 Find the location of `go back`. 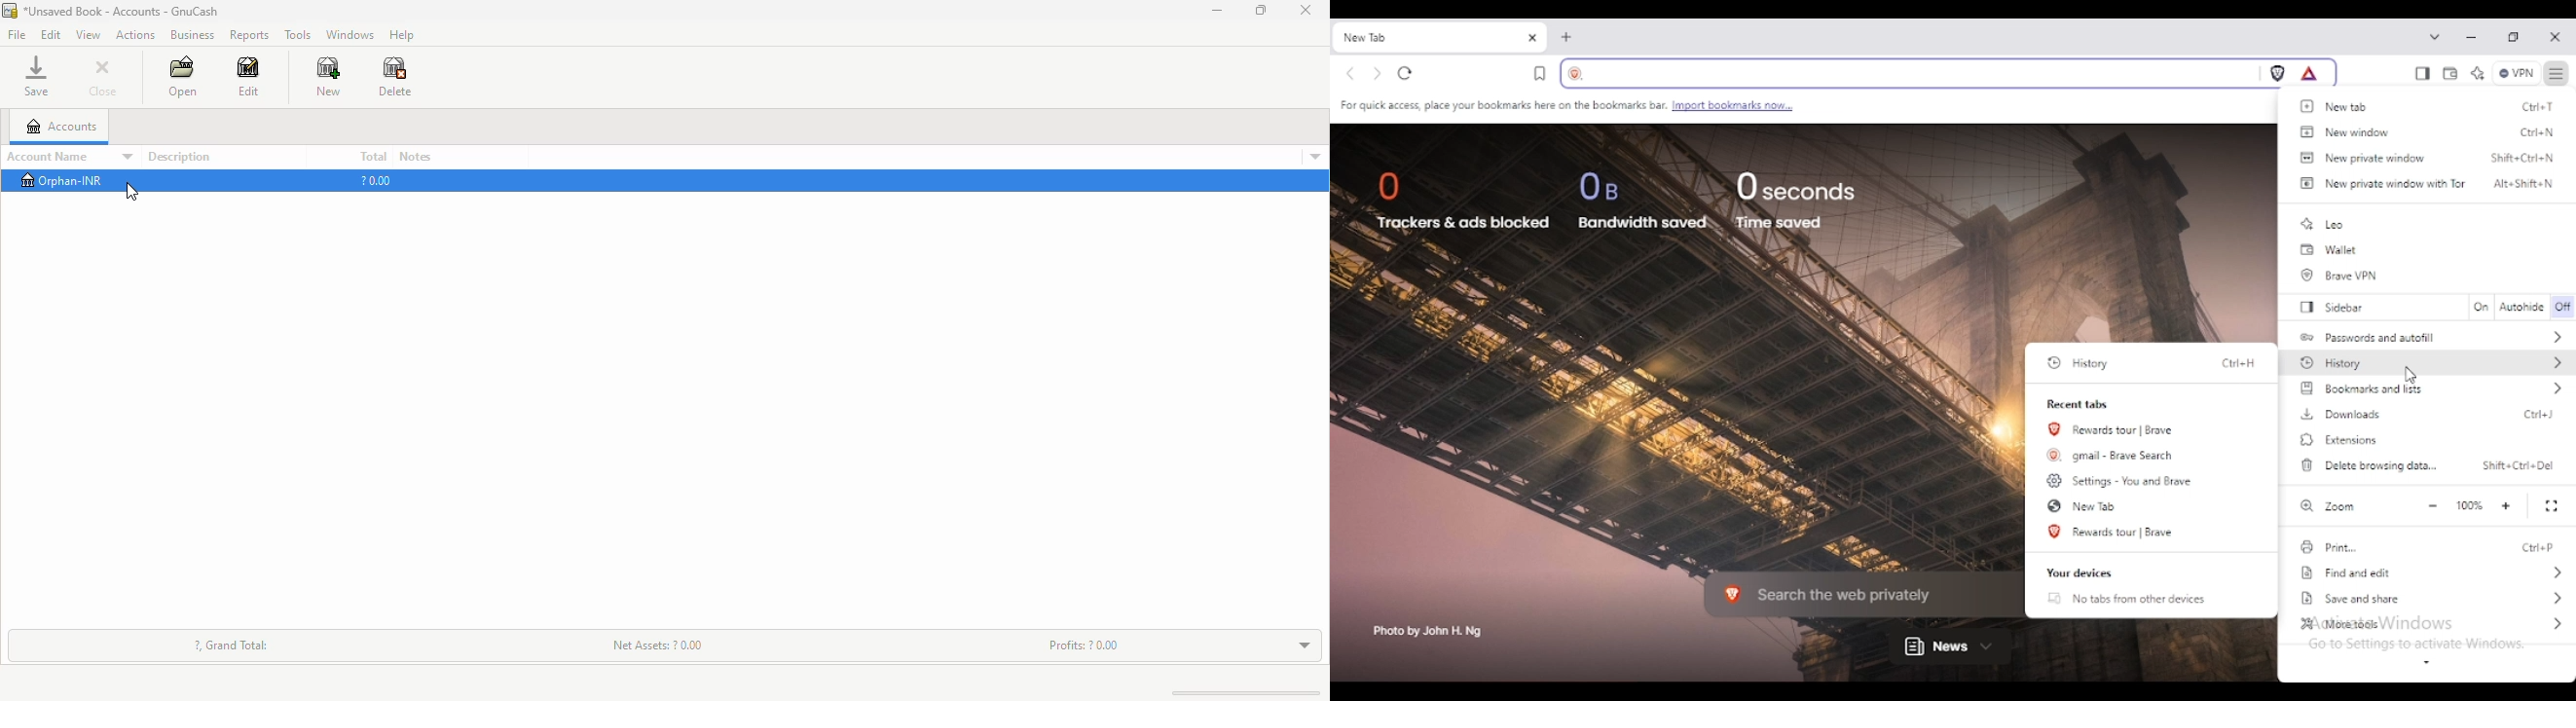

go back is located at coordinates (1351, 75).